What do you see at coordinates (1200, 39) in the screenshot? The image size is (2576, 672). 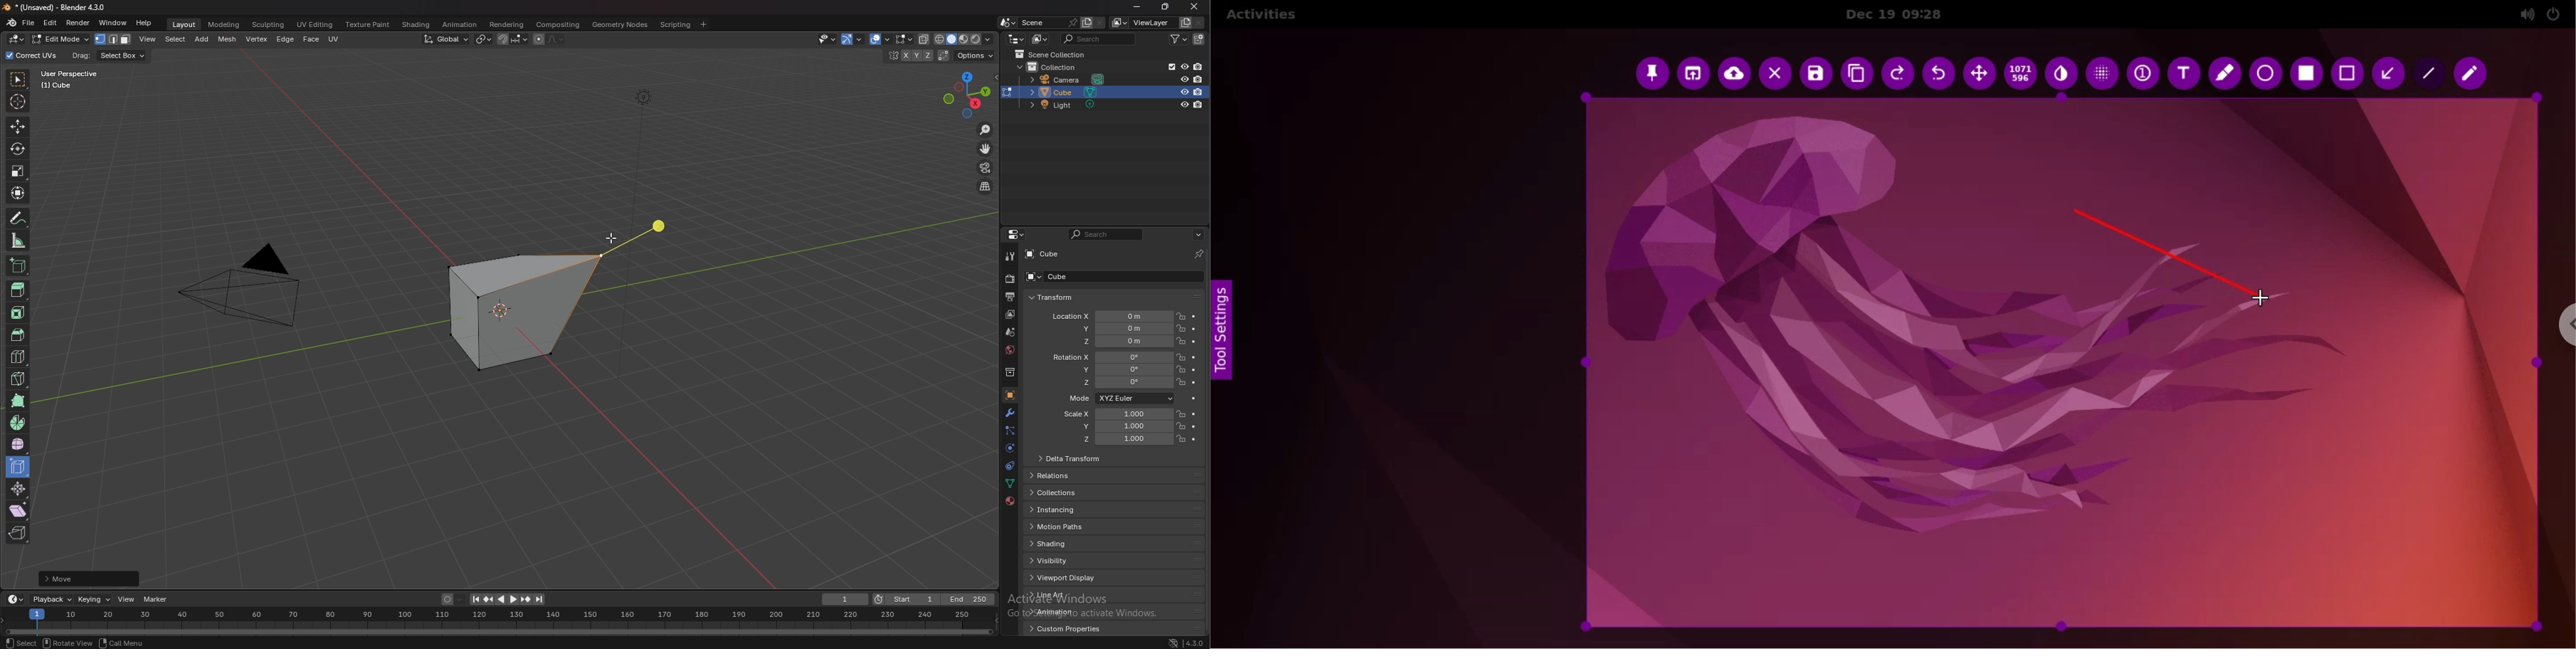 I see `new collection` at bounding box center [1200, 39].